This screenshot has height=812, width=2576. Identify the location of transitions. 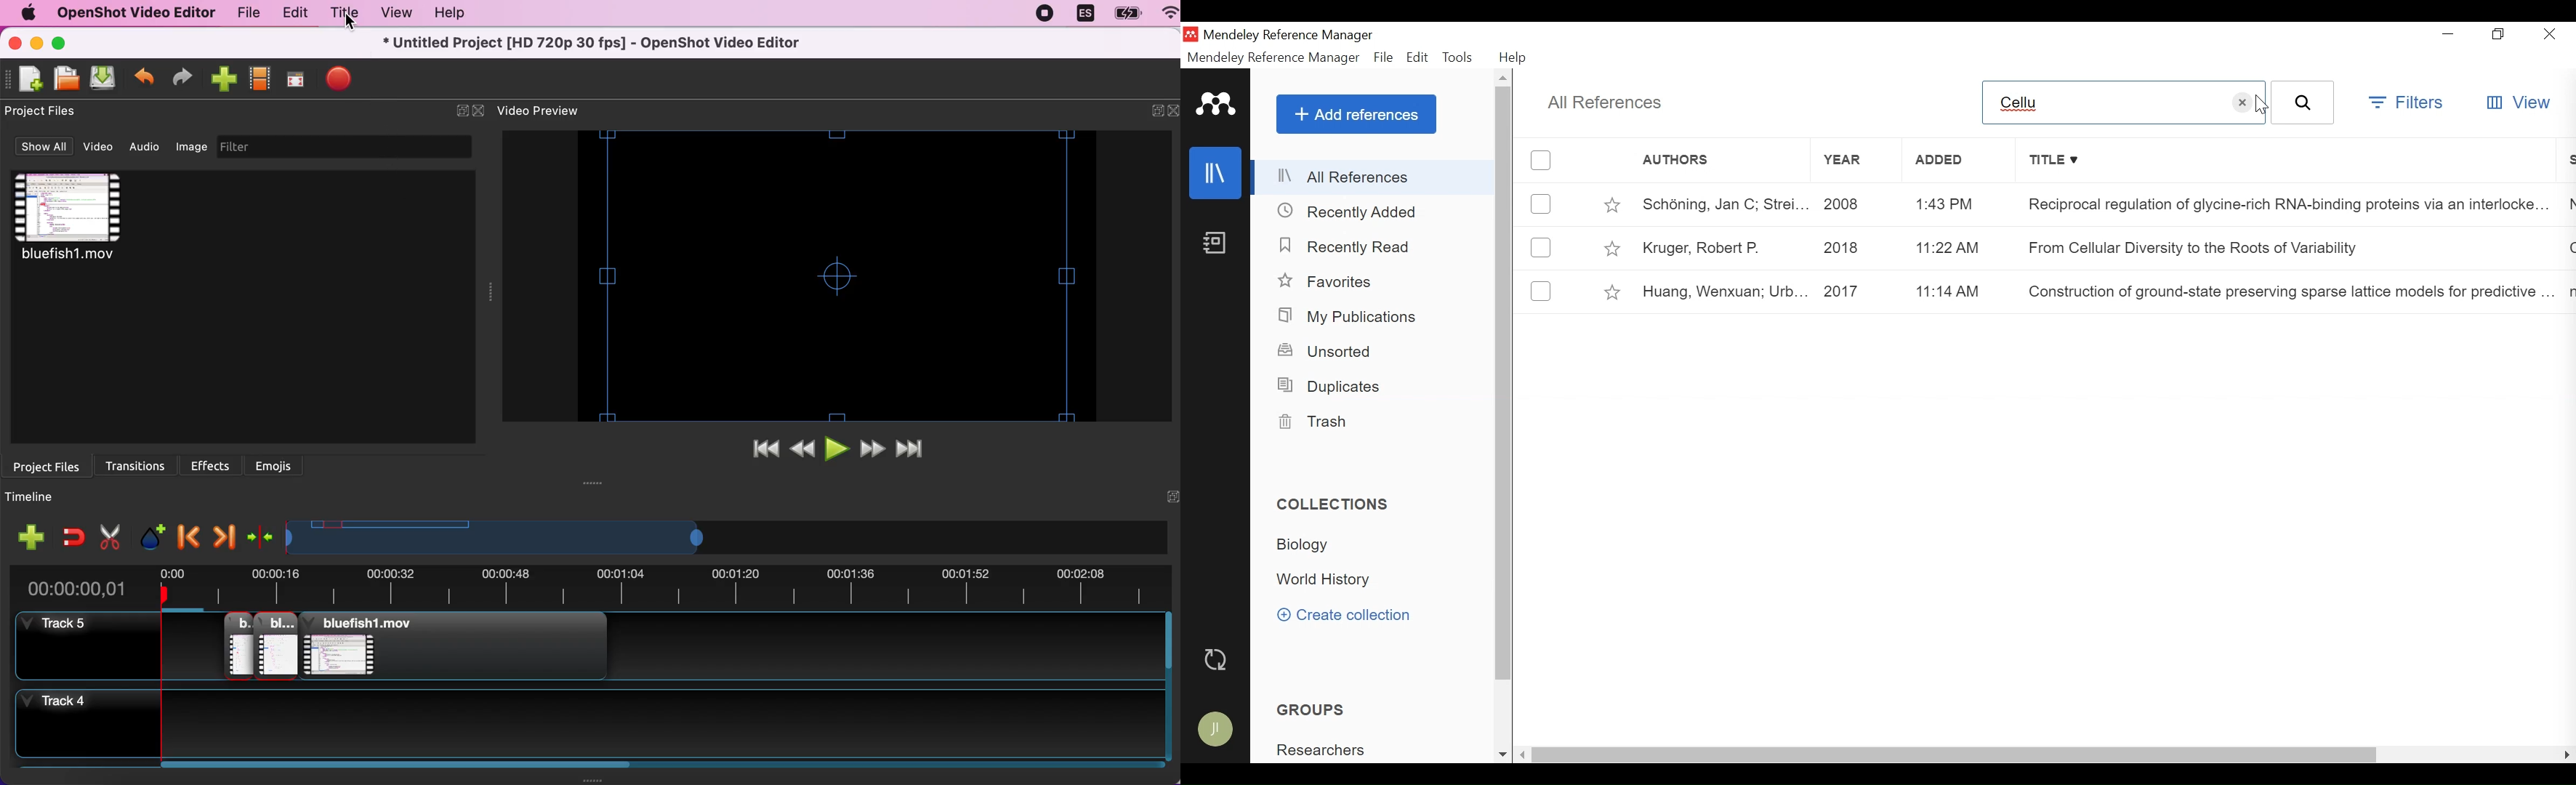
(141, 463).